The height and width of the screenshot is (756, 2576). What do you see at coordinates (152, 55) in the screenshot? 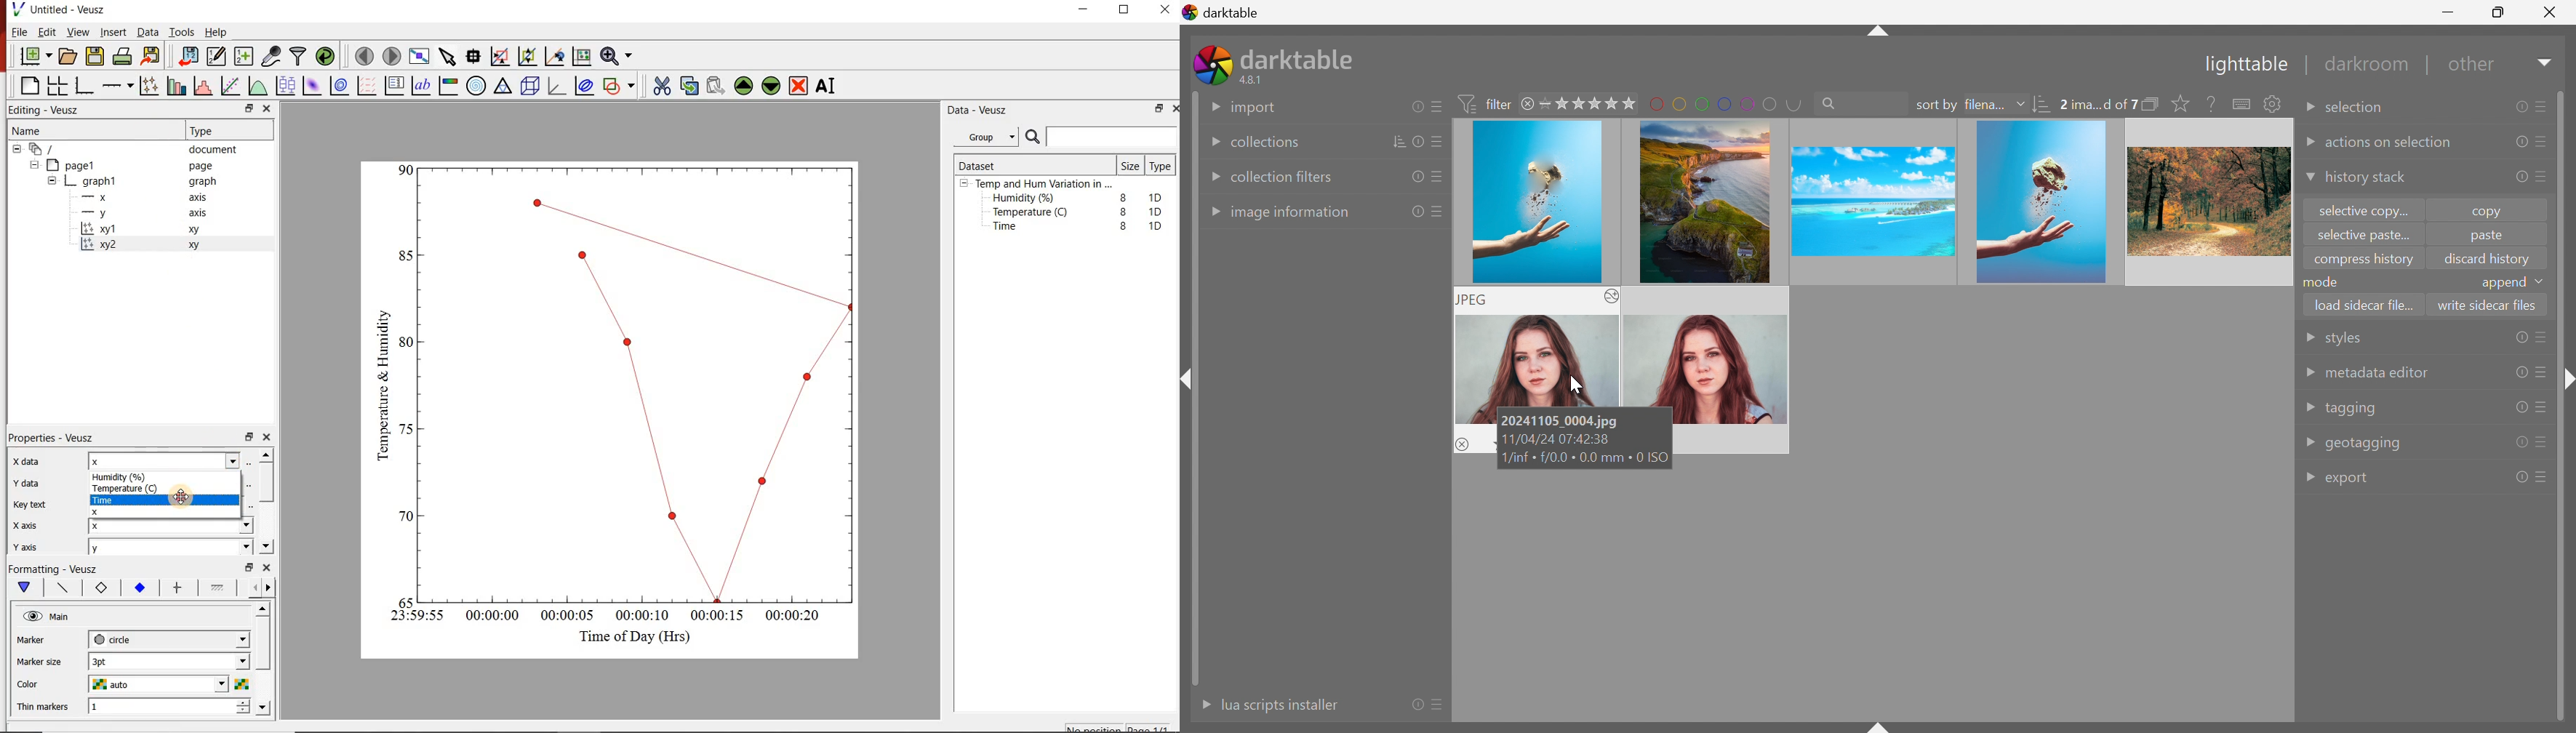
I see `Export to graphics format` at bounding box center [152, 55].